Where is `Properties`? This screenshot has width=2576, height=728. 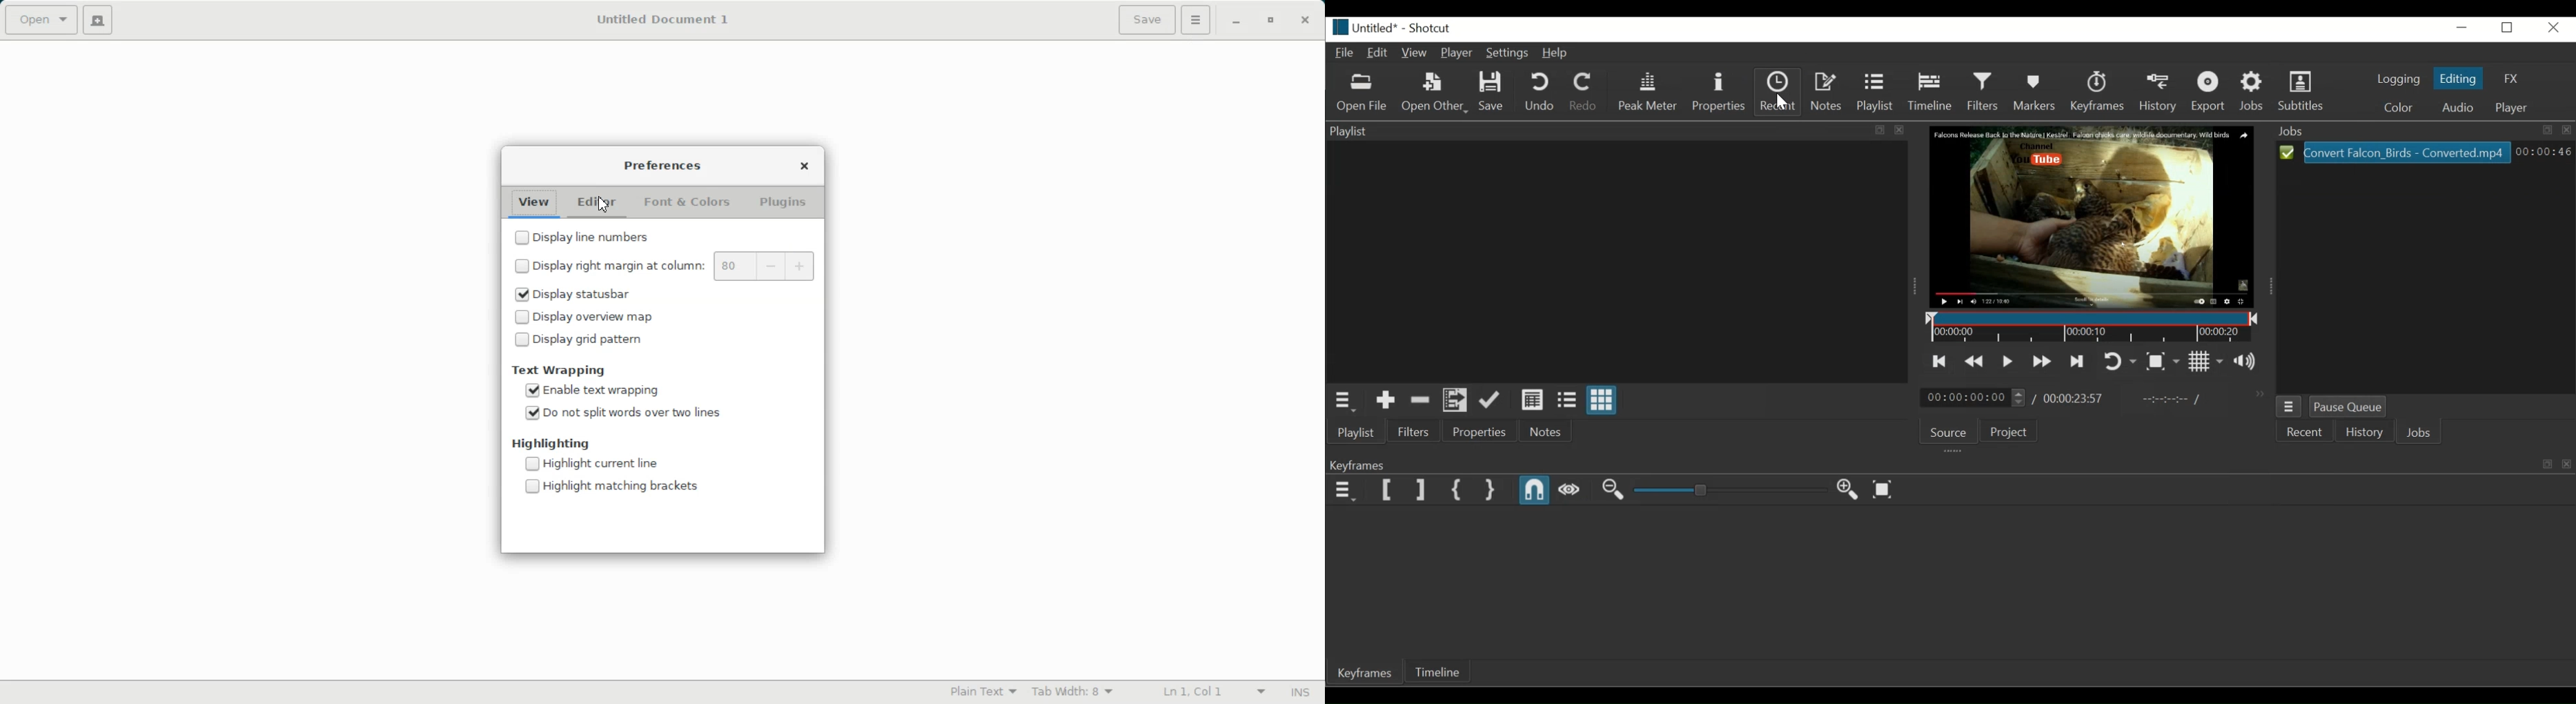 Properties is located at coordinates (1476, 432).